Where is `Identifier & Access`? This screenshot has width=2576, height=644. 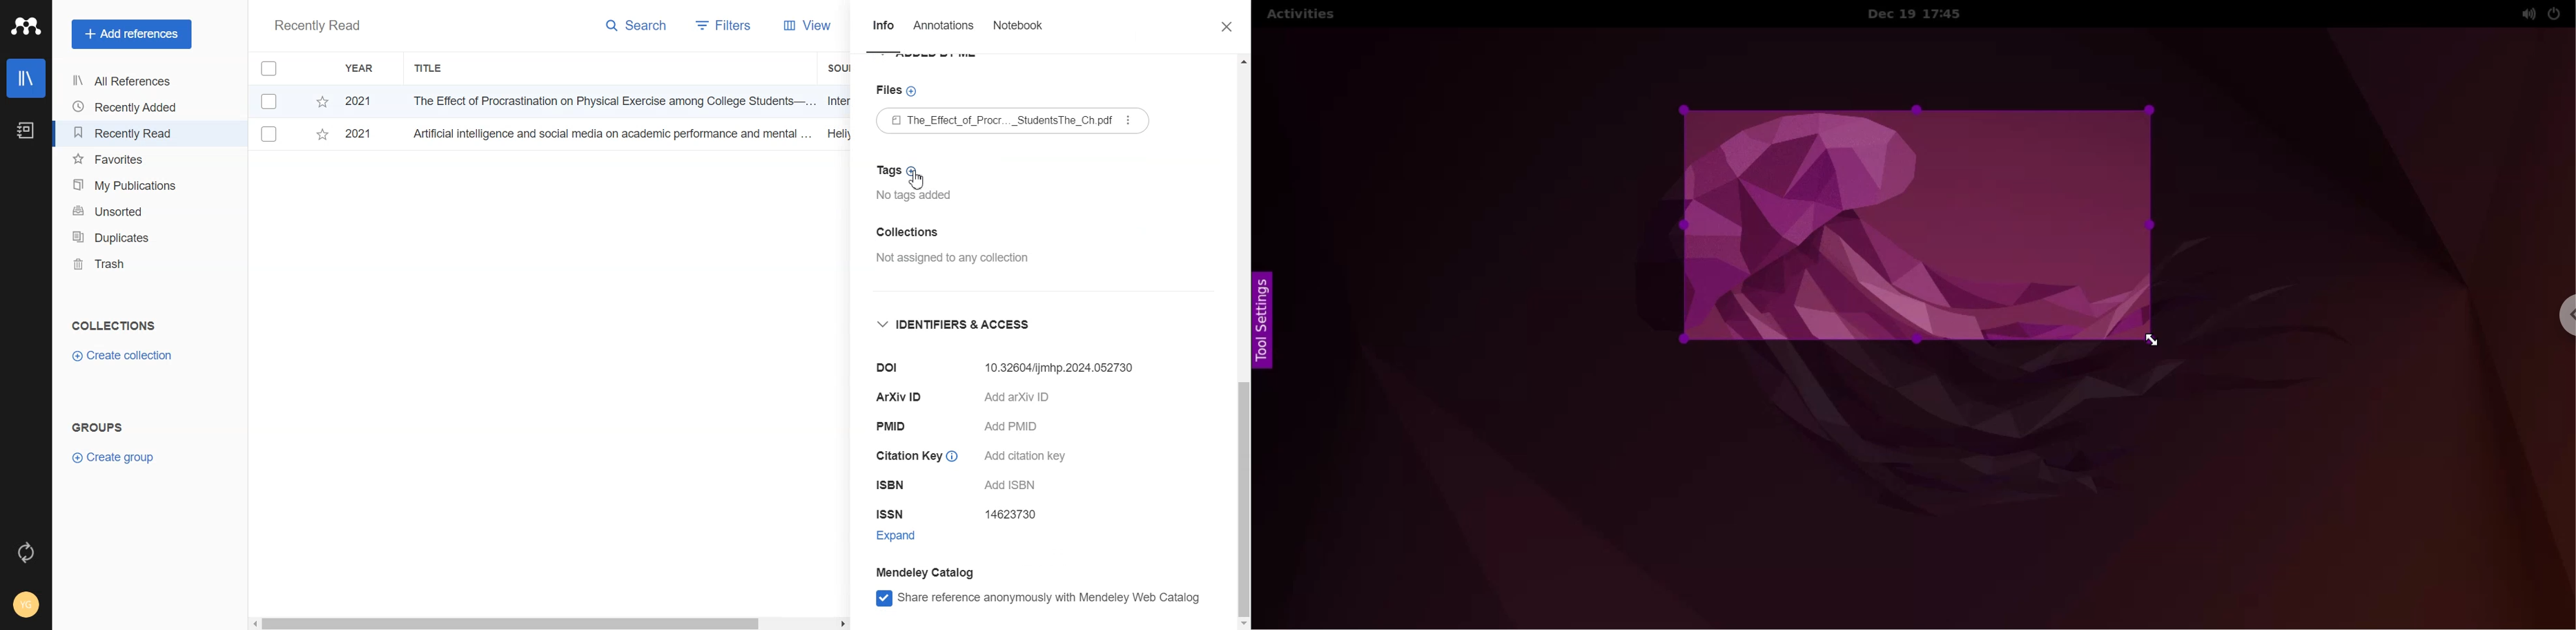 Identifier & Access is located at coordinates (959, 325).